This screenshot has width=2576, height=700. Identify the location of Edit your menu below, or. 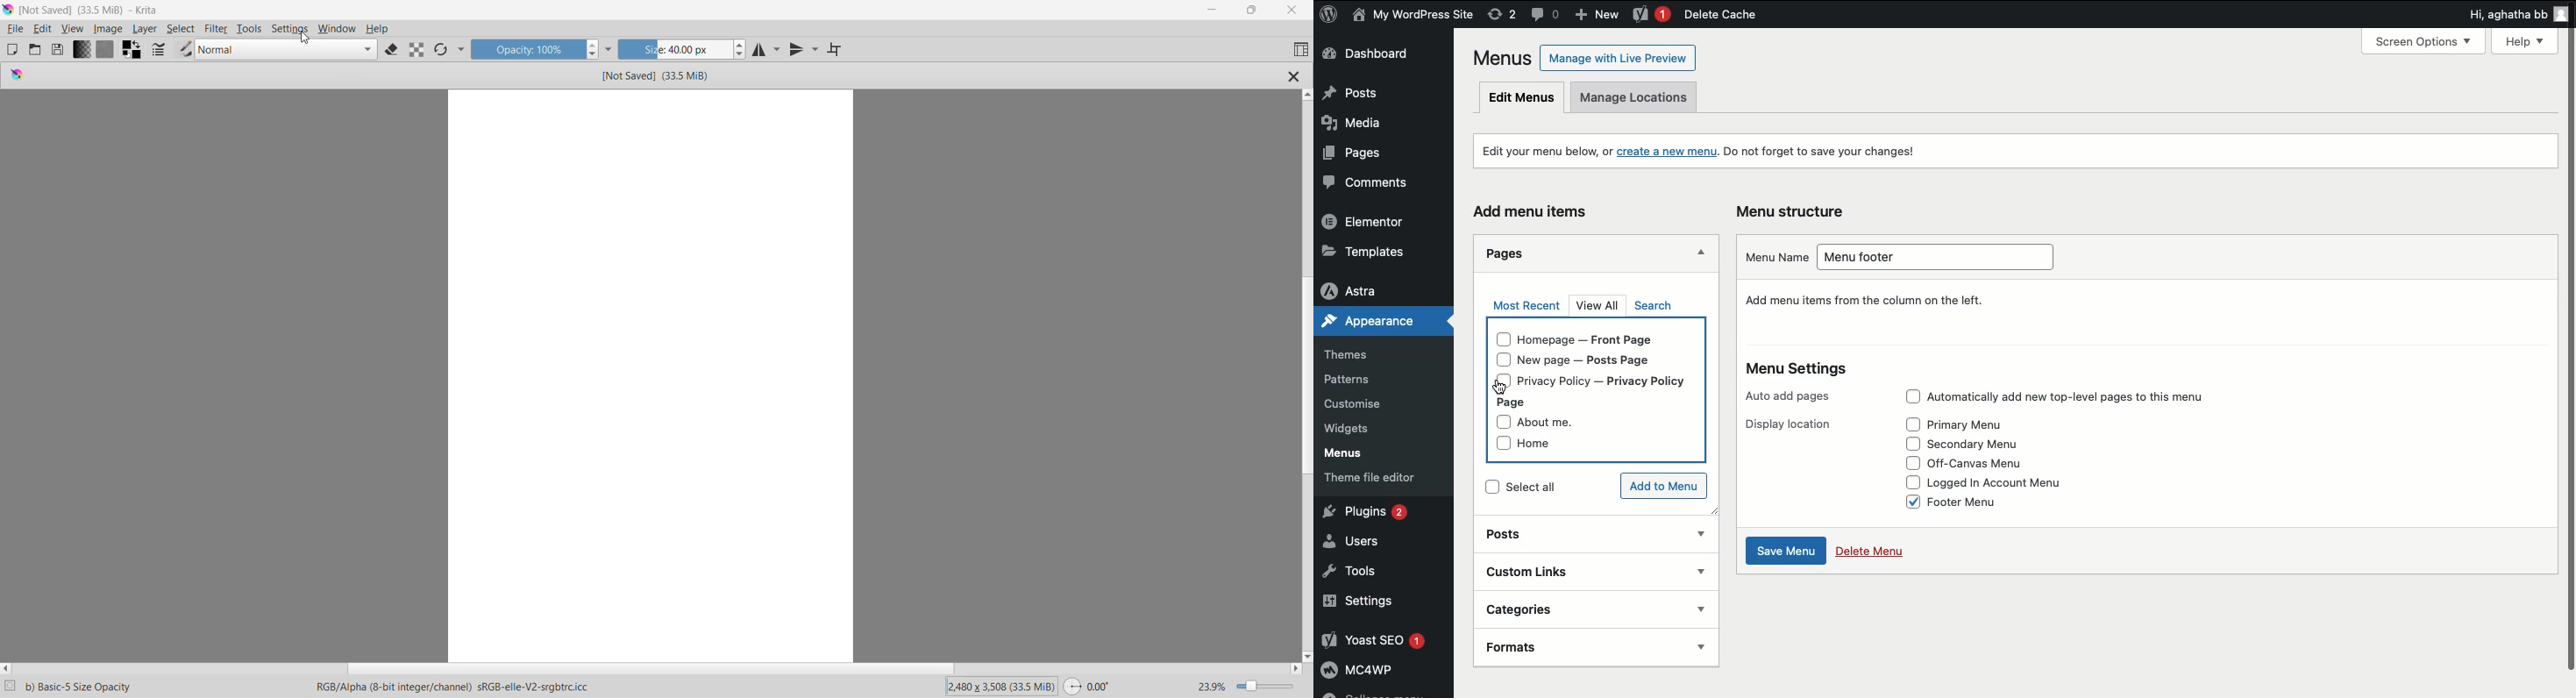
(1536, 150).